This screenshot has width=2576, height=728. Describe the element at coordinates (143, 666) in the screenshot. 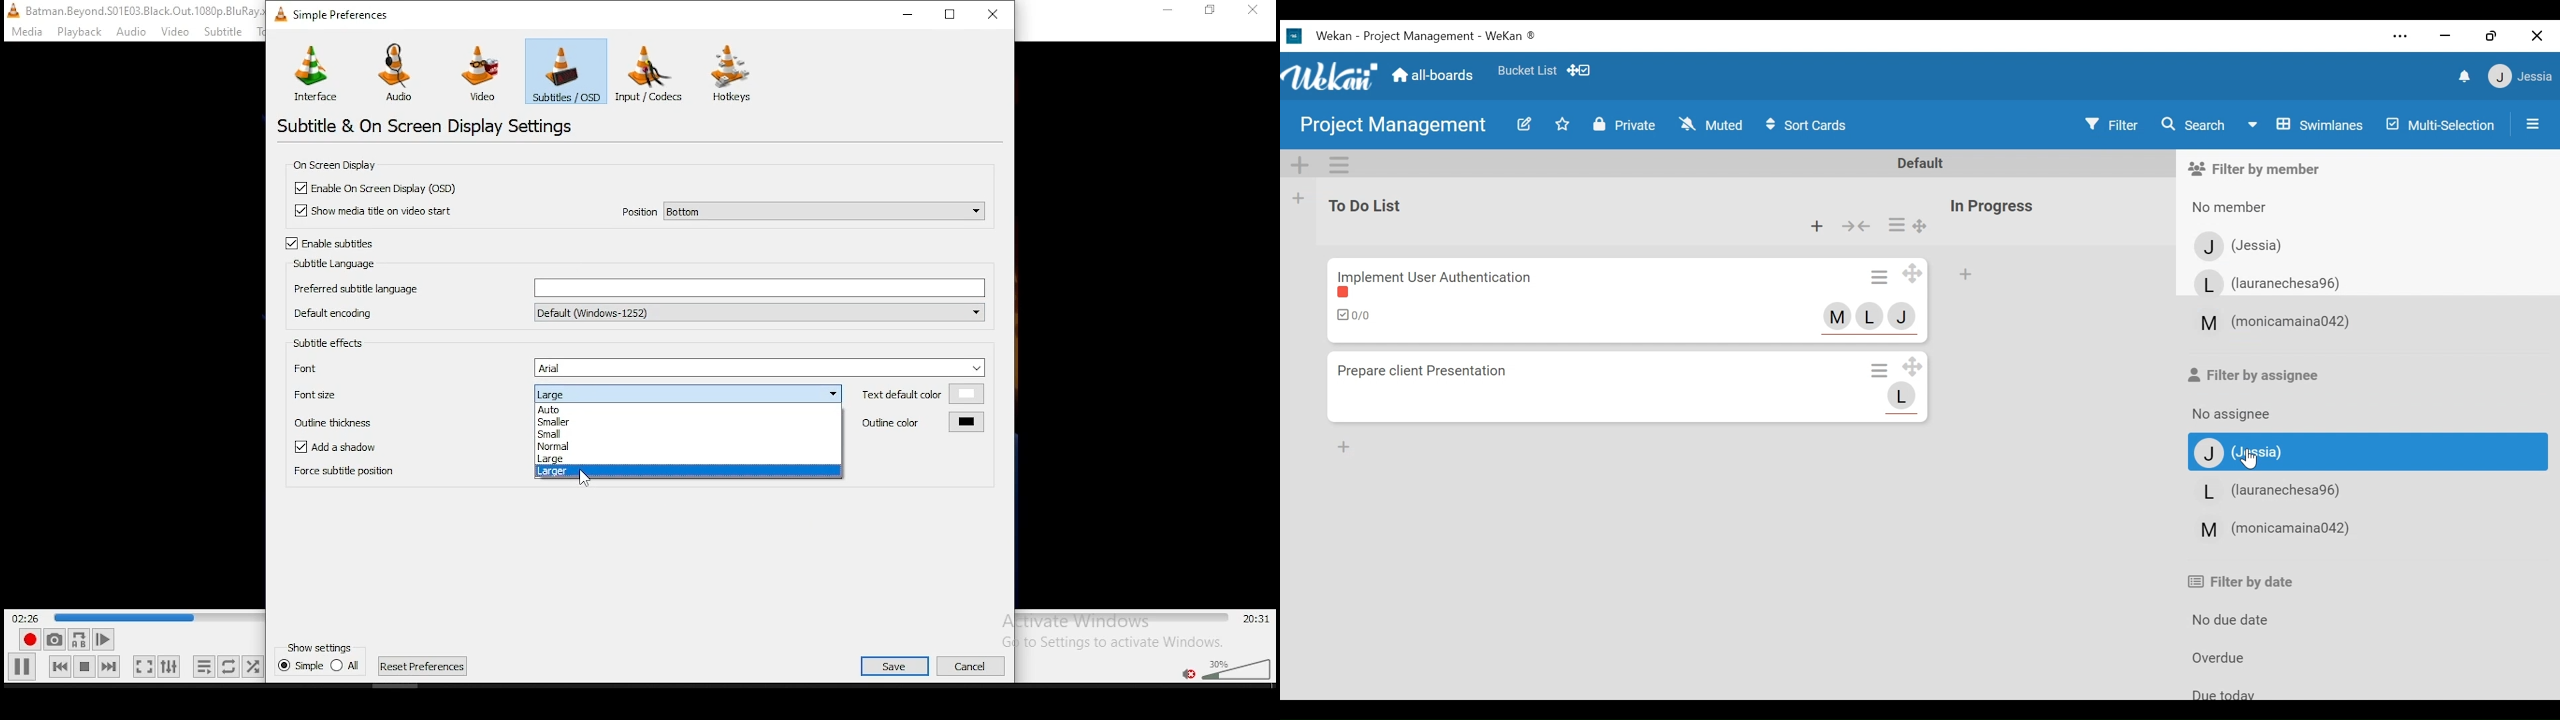

I see `toggle video in fullscreen` at that location.